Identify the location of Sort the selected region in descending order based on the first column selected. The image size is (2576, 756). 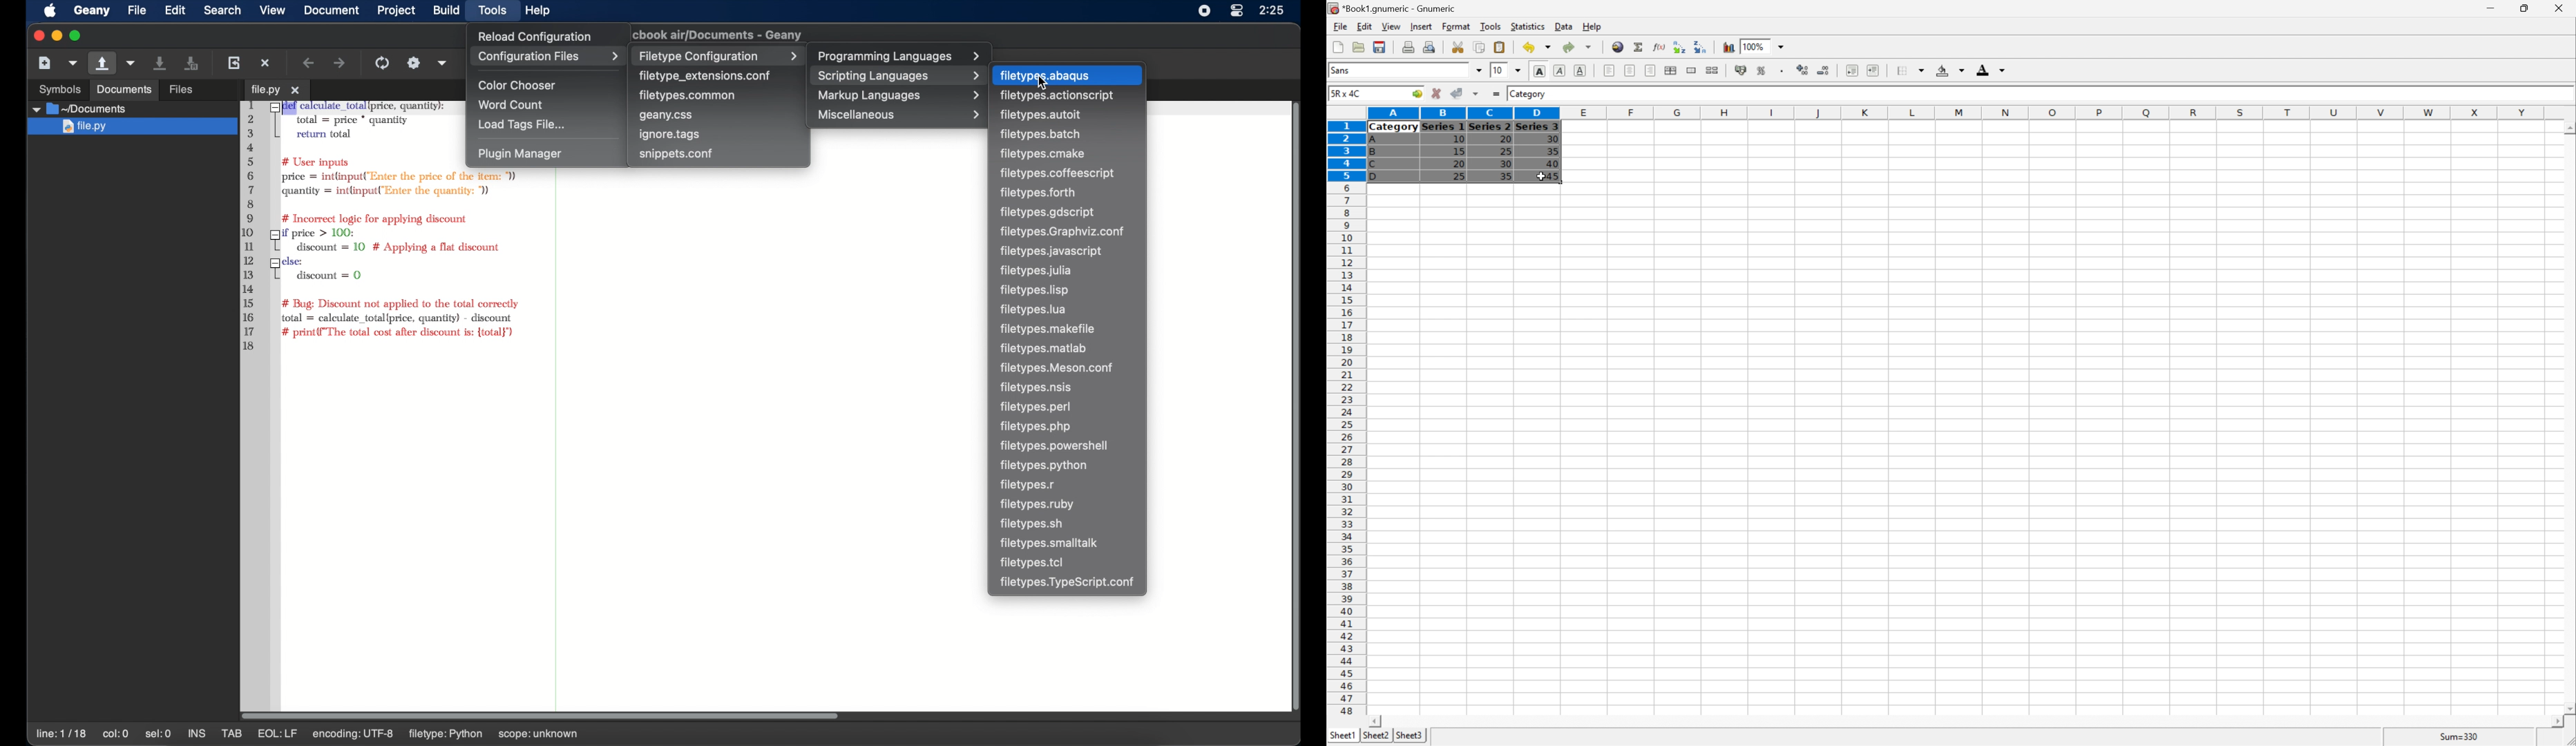
(1699, 46).